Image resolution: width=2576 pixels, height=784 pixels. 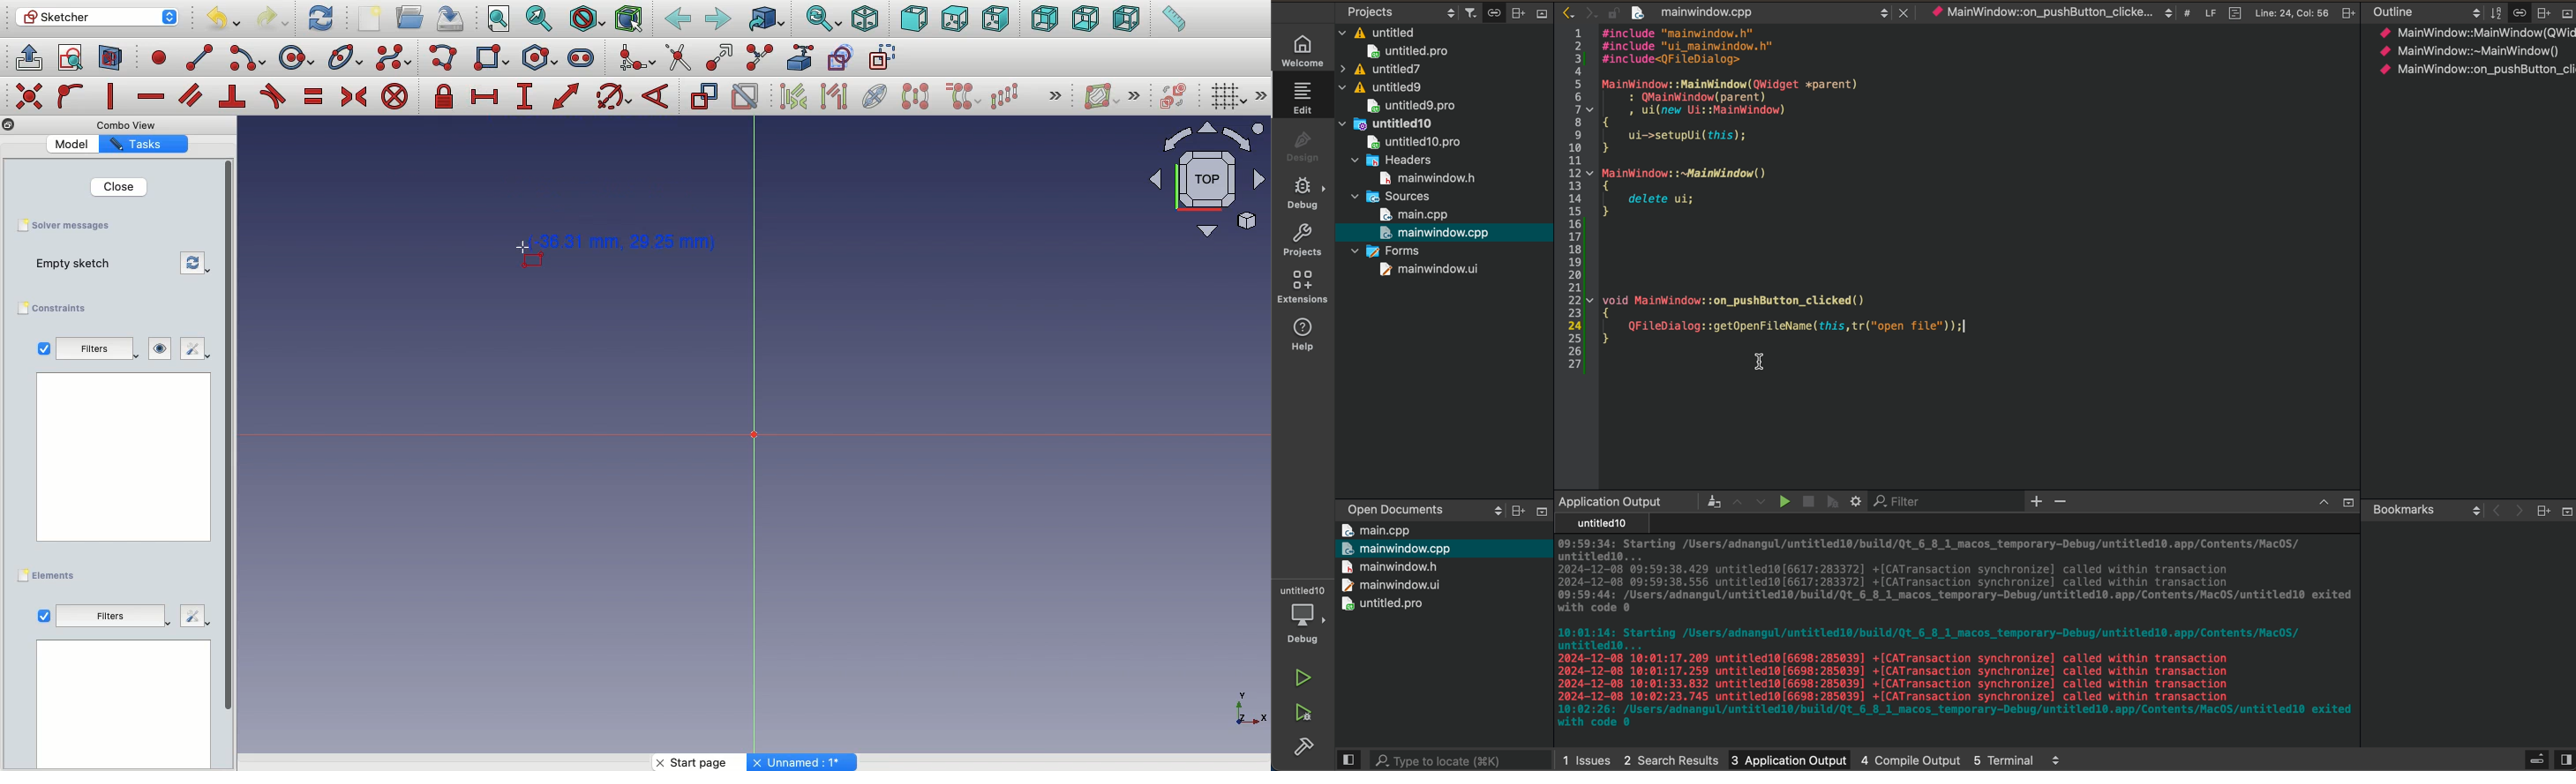 I want to click on Expand, so click(x=1055, y=97).